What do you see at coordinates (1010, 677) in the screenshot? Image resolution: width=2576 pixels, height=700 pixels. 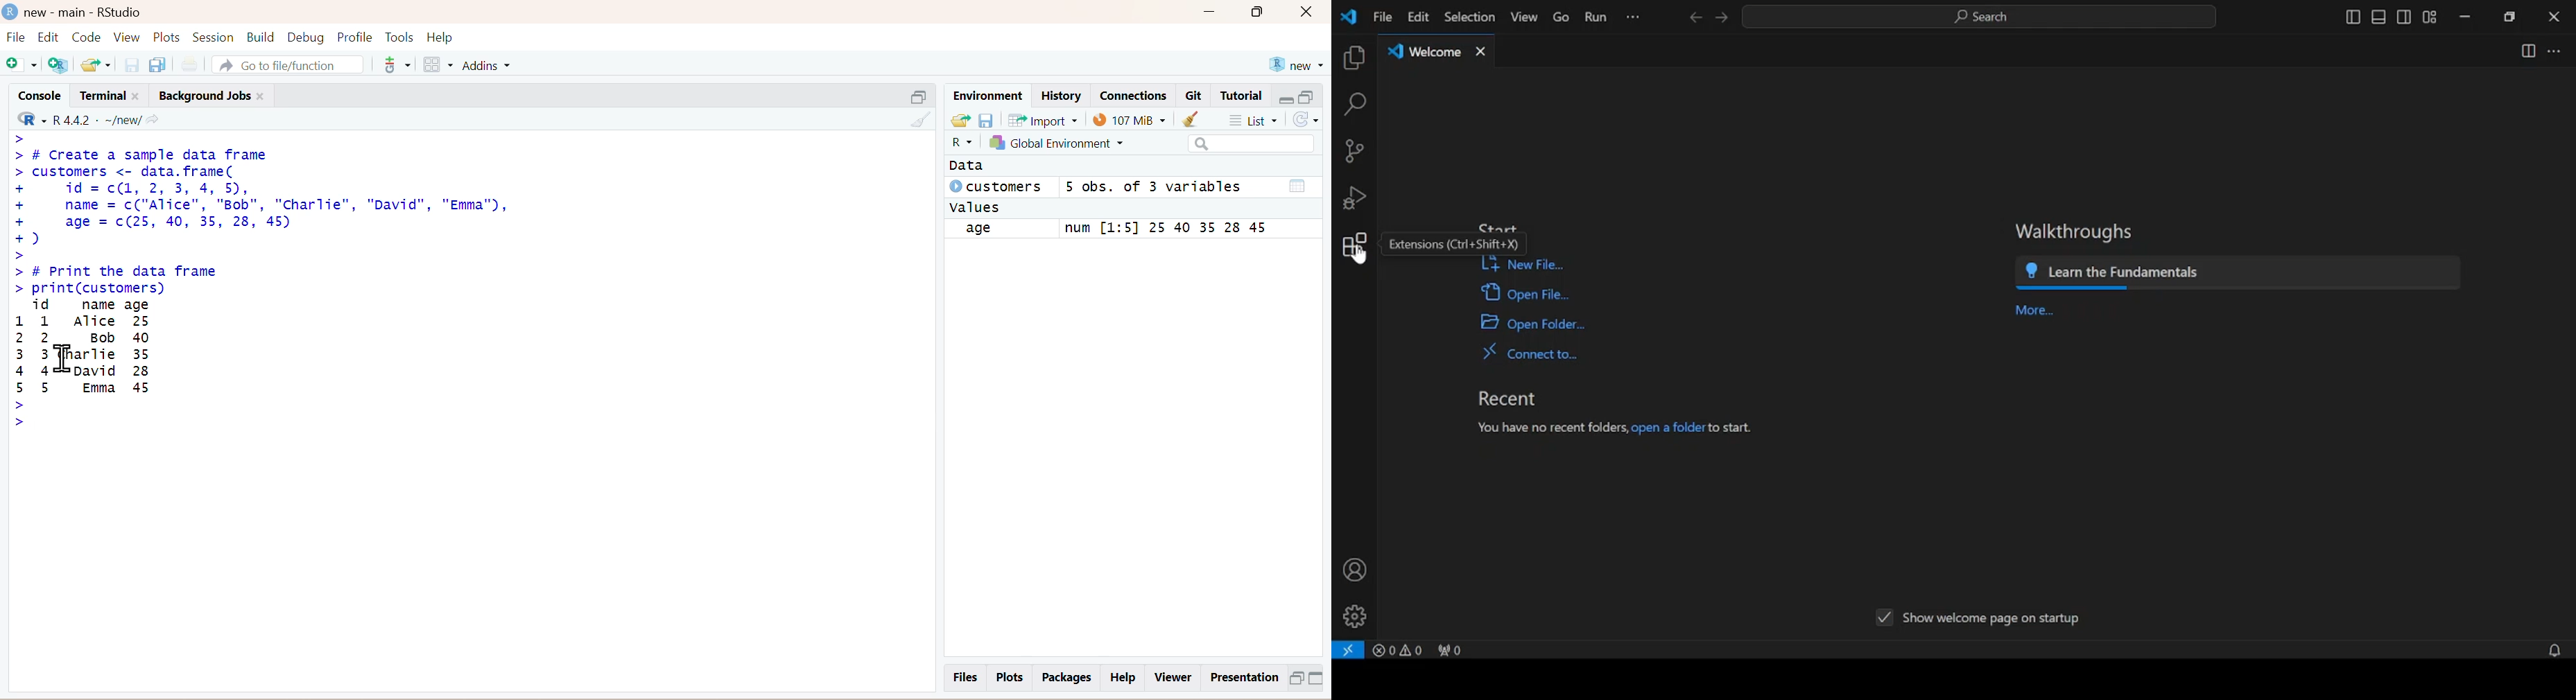 I see `Plots` at bounding box center [1010, 677].